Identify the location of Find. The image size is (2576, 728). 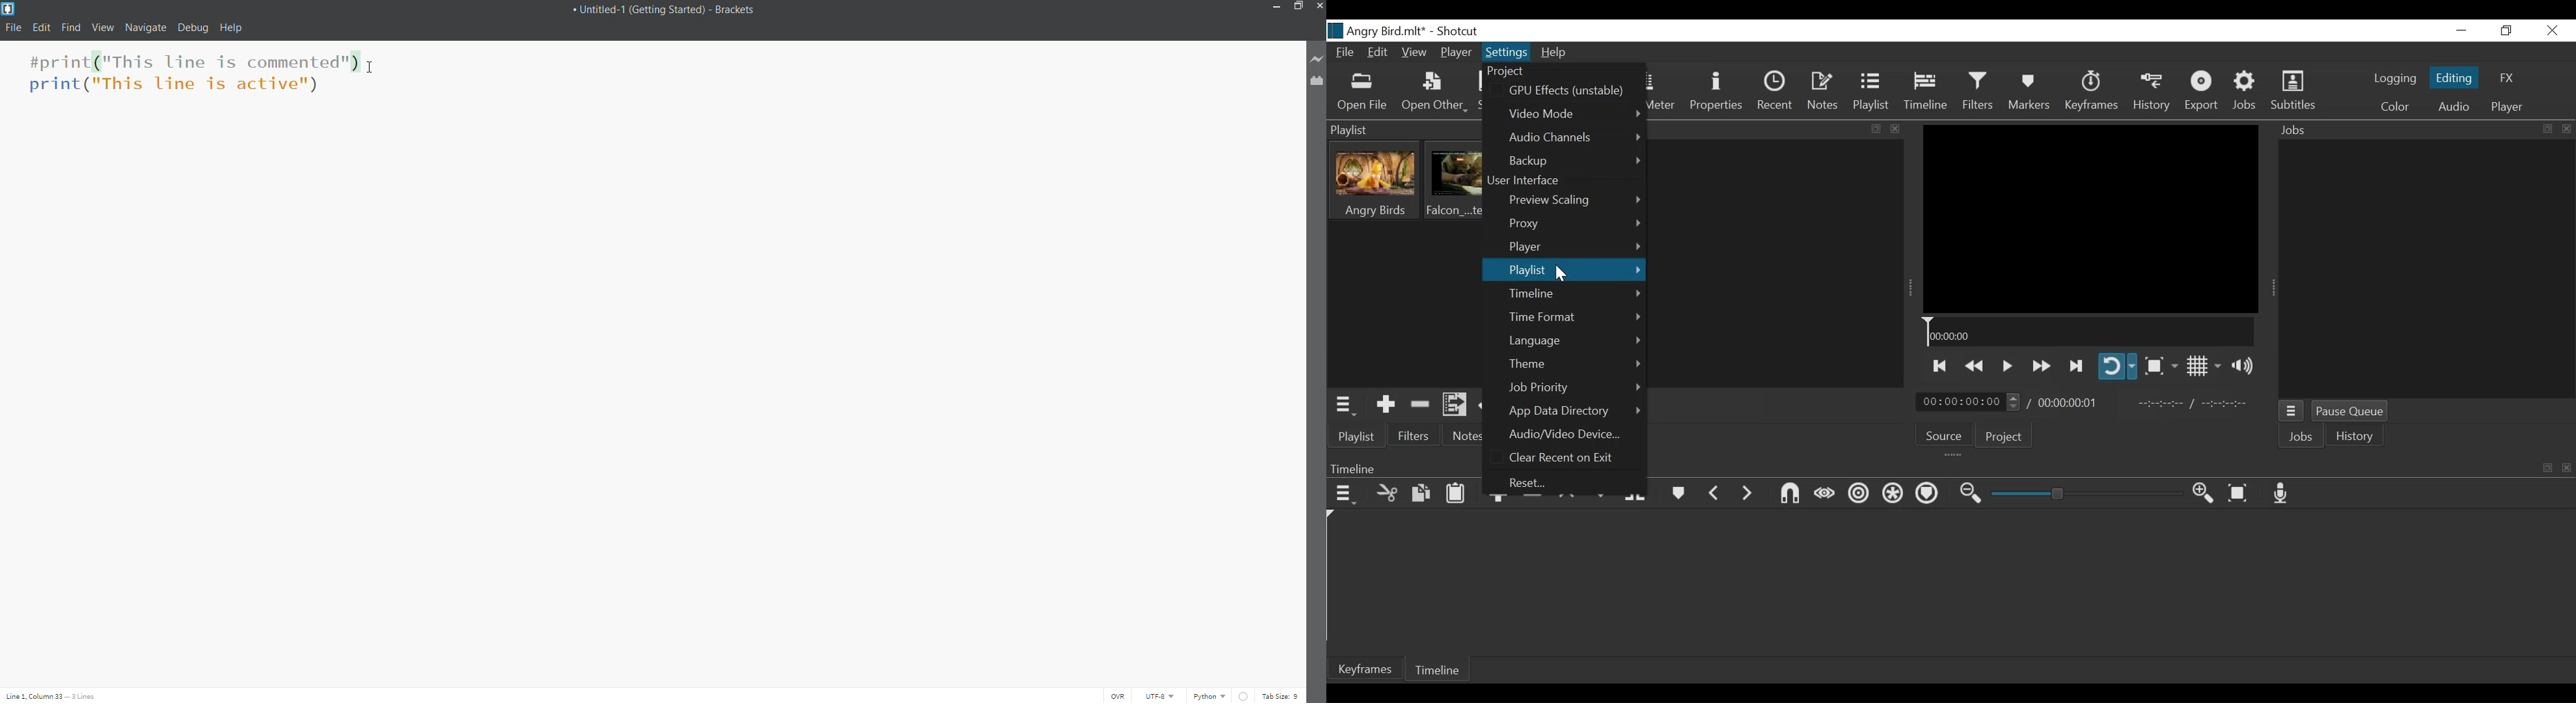
(70, 28).